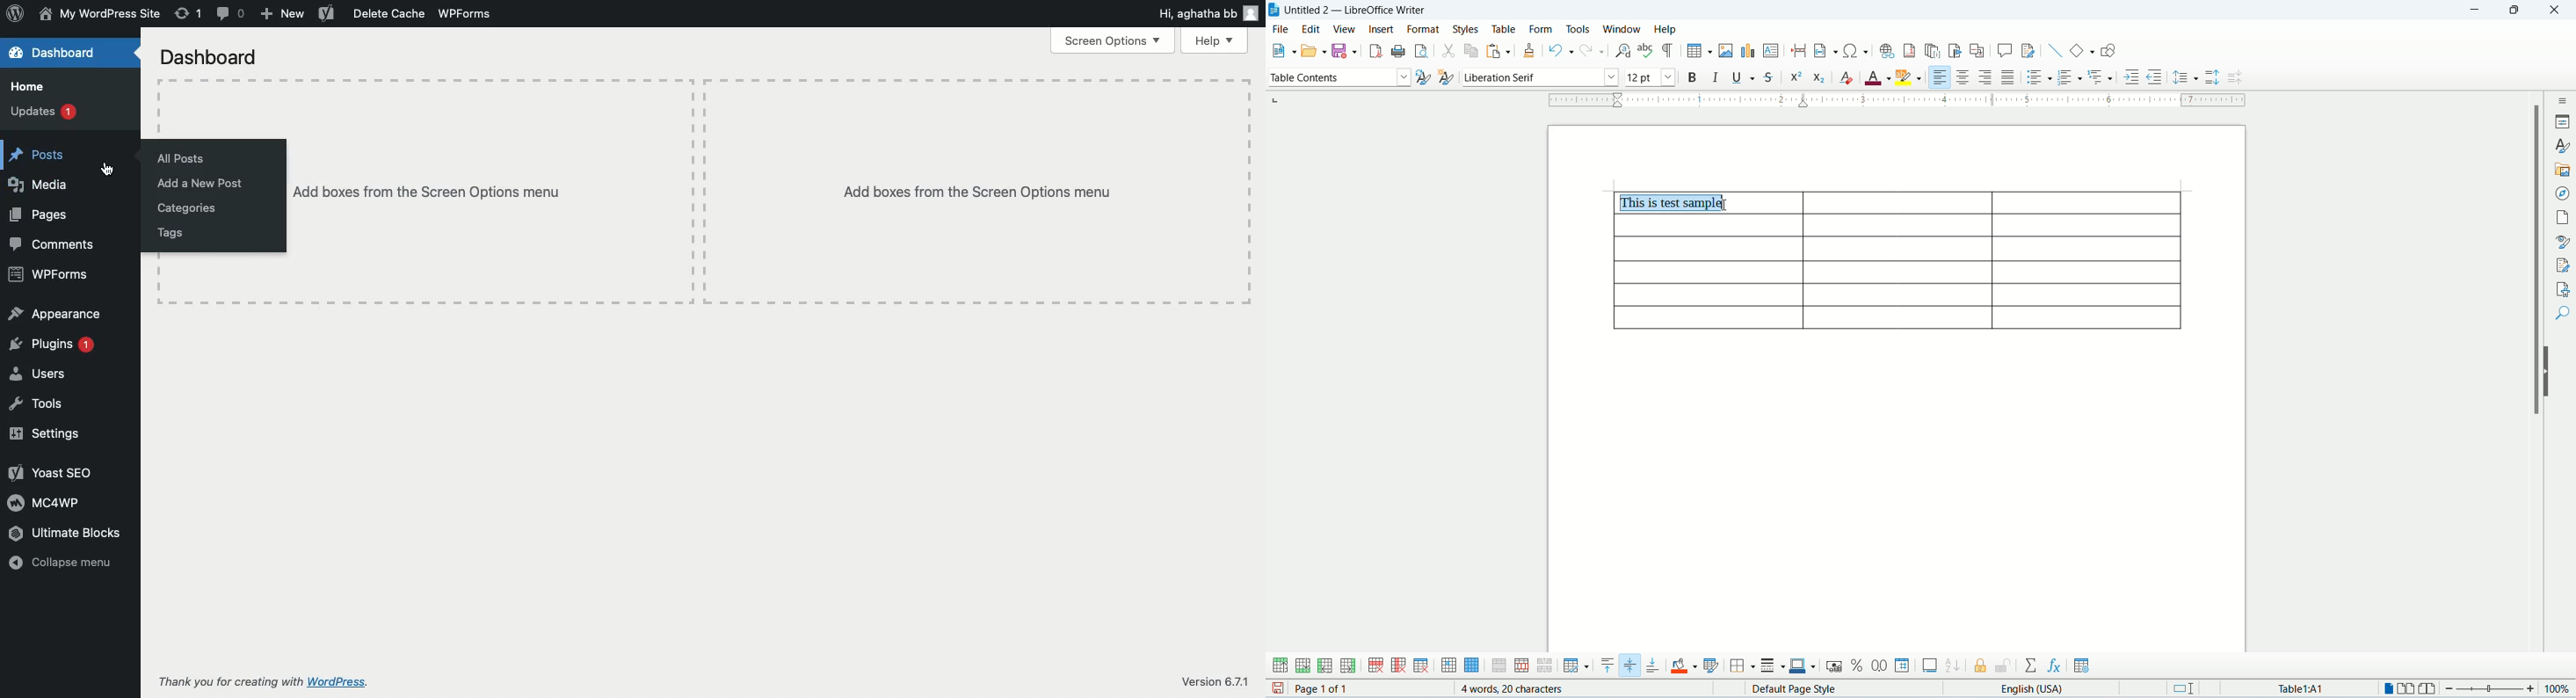  What do you see at coordinates (1933, 51) in the screenshot?
I see `insert endnote` at bounding box center [1933, 51].